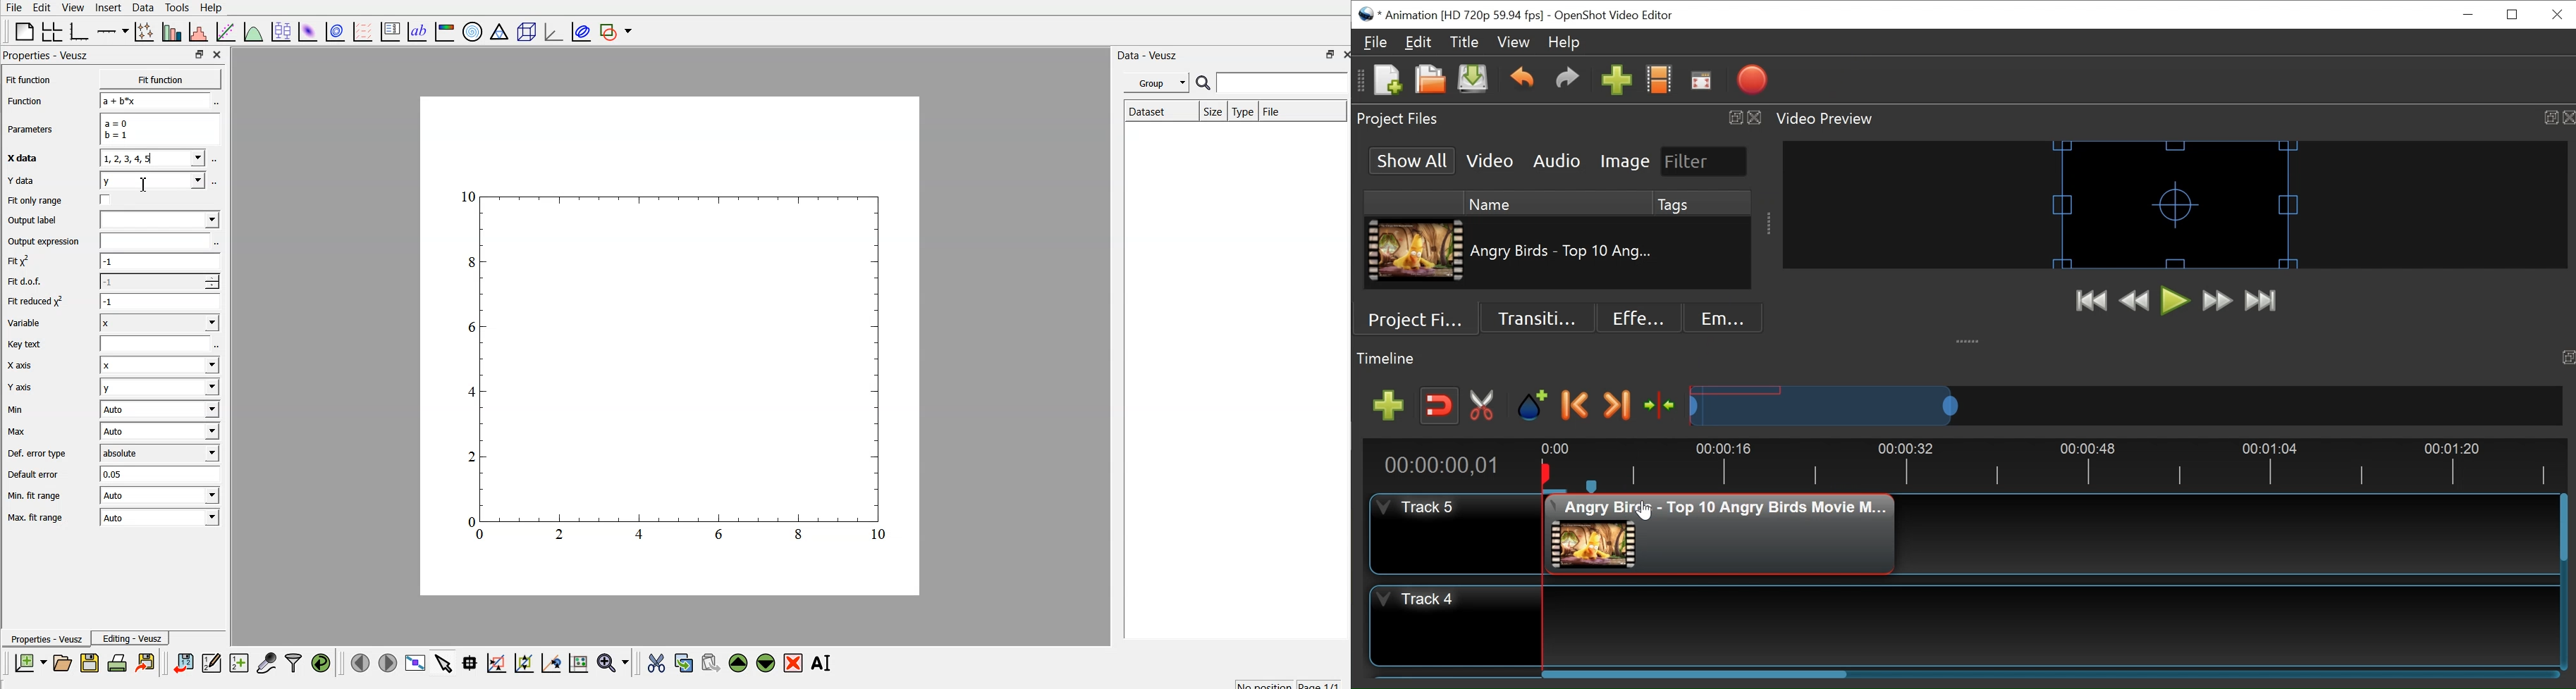  Describe the element at coordinates (1969, 337) in the screenshot. I see `collapse` at that location.